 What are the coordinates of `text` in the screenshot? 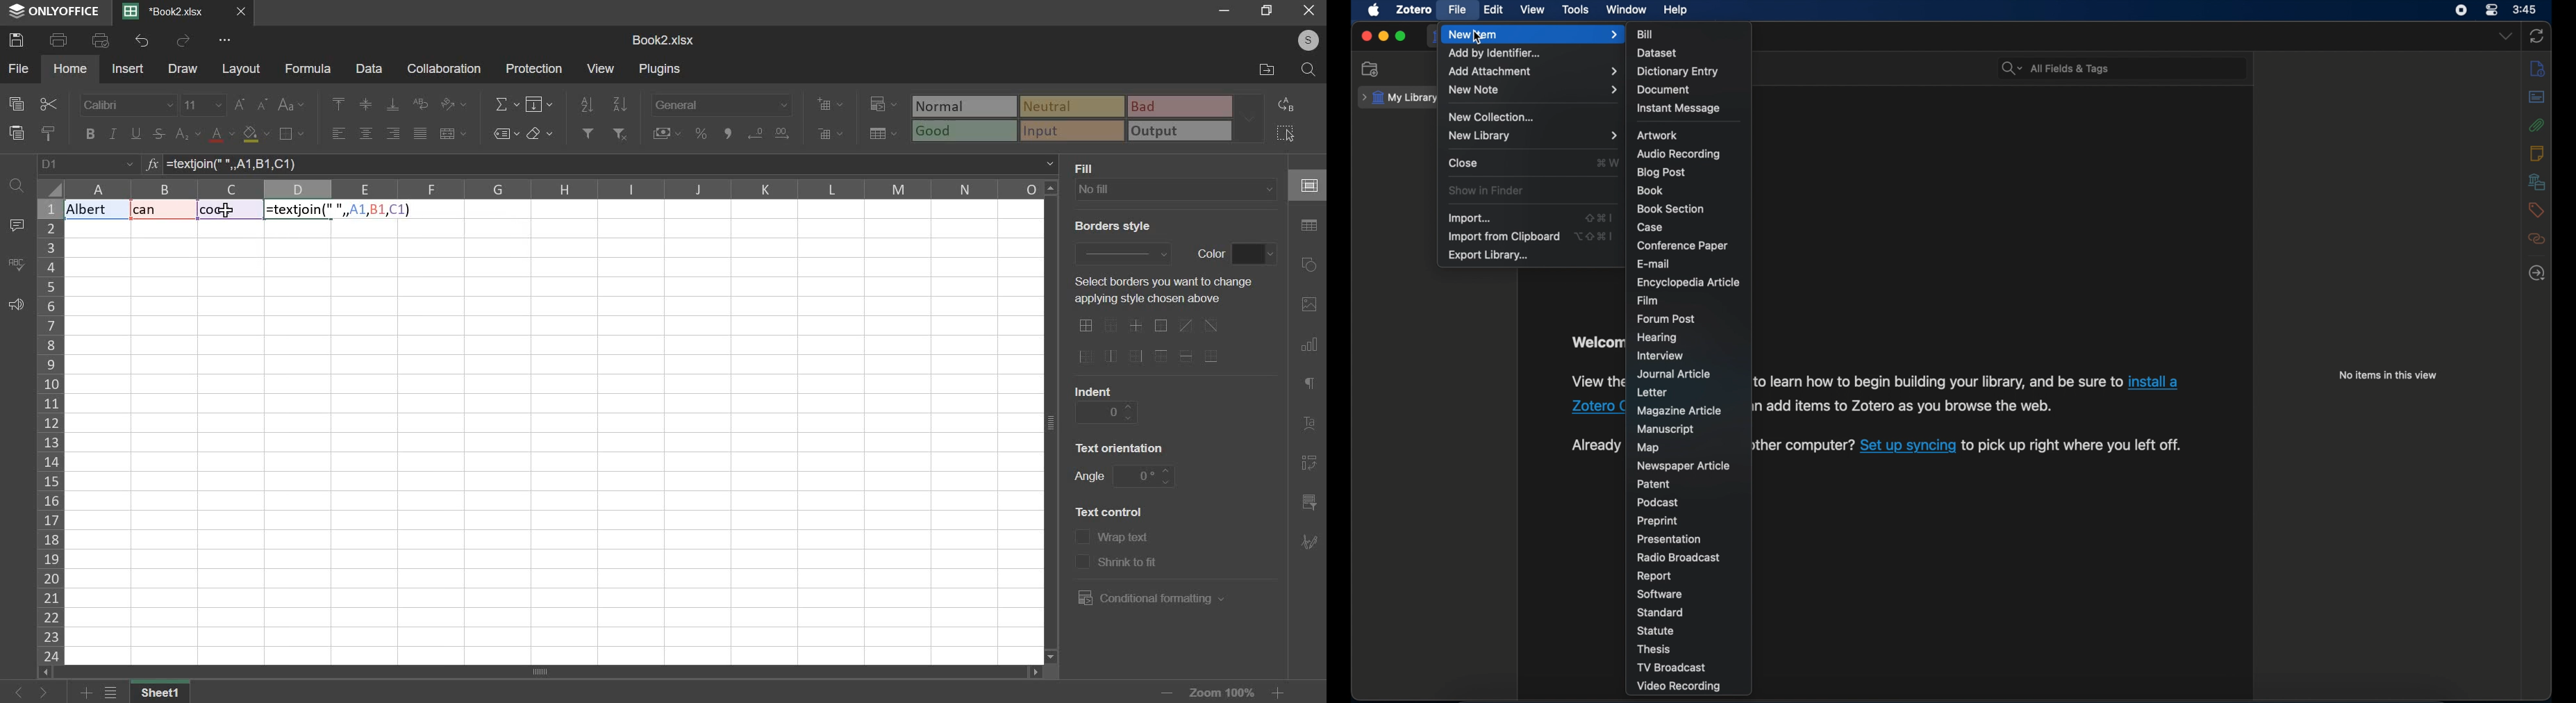 It's located at (1111, 226).